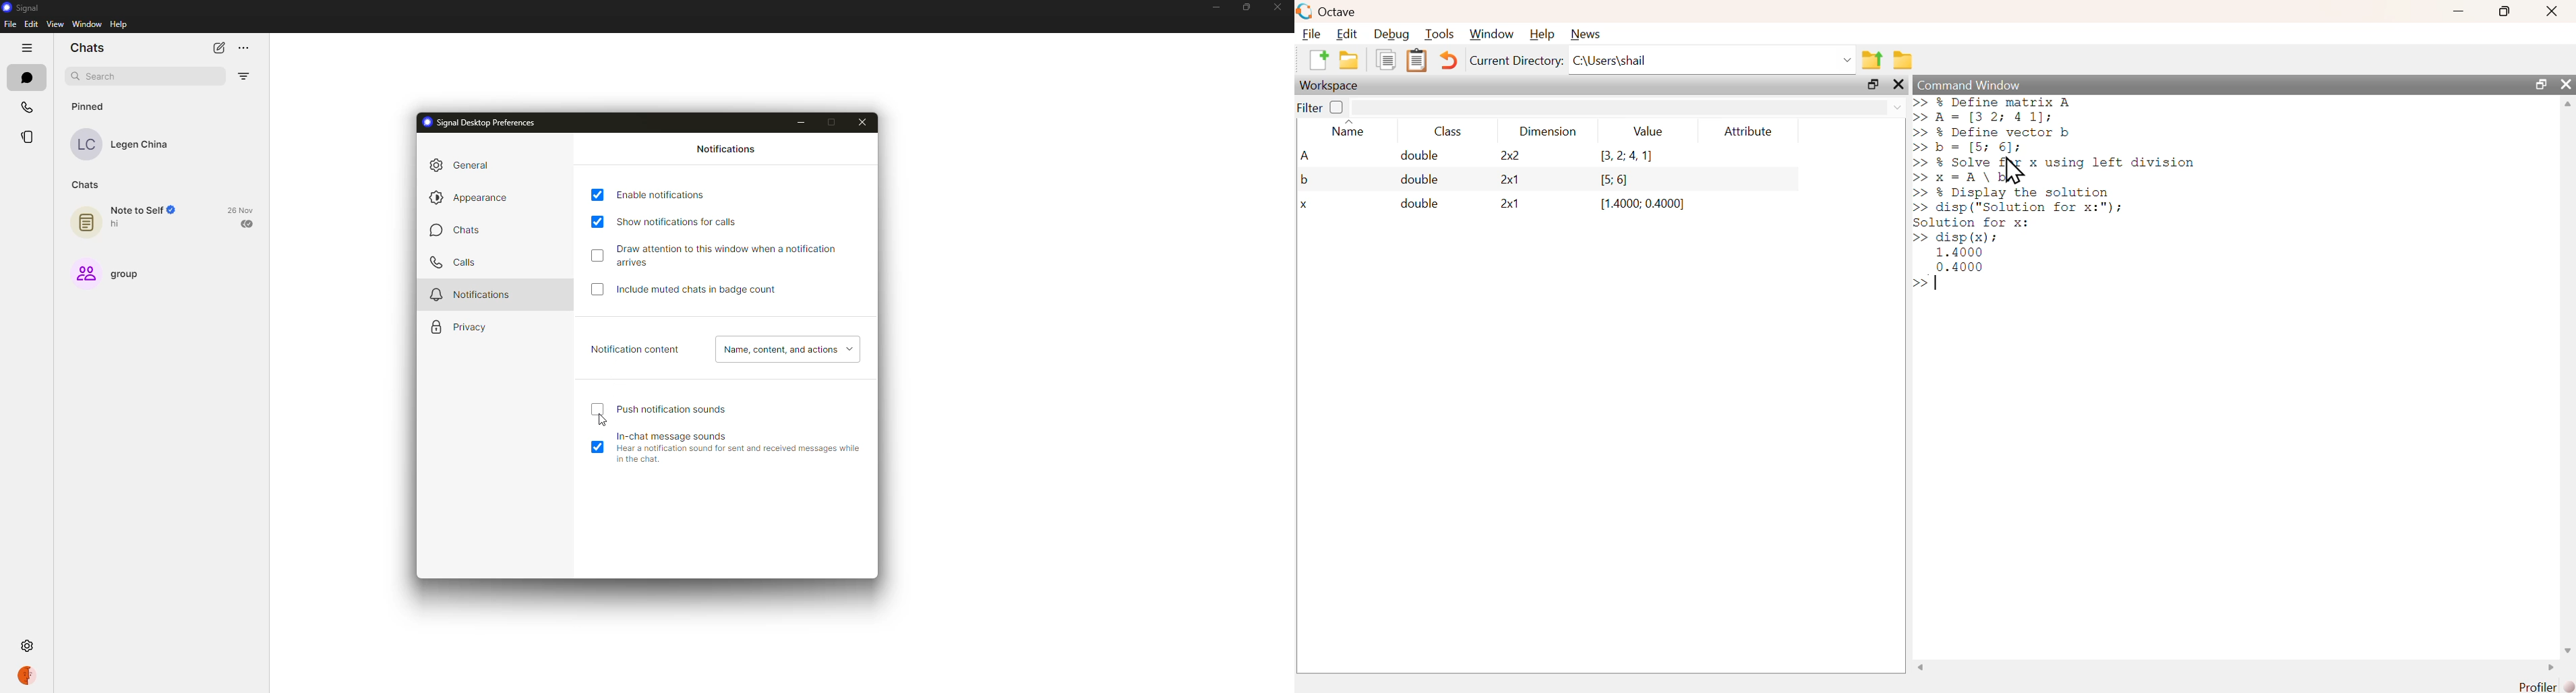 This screenshot has height=700, width=2576. Describe the element at coordinates (243, 210) in the screenshot. I see `date` at that location.